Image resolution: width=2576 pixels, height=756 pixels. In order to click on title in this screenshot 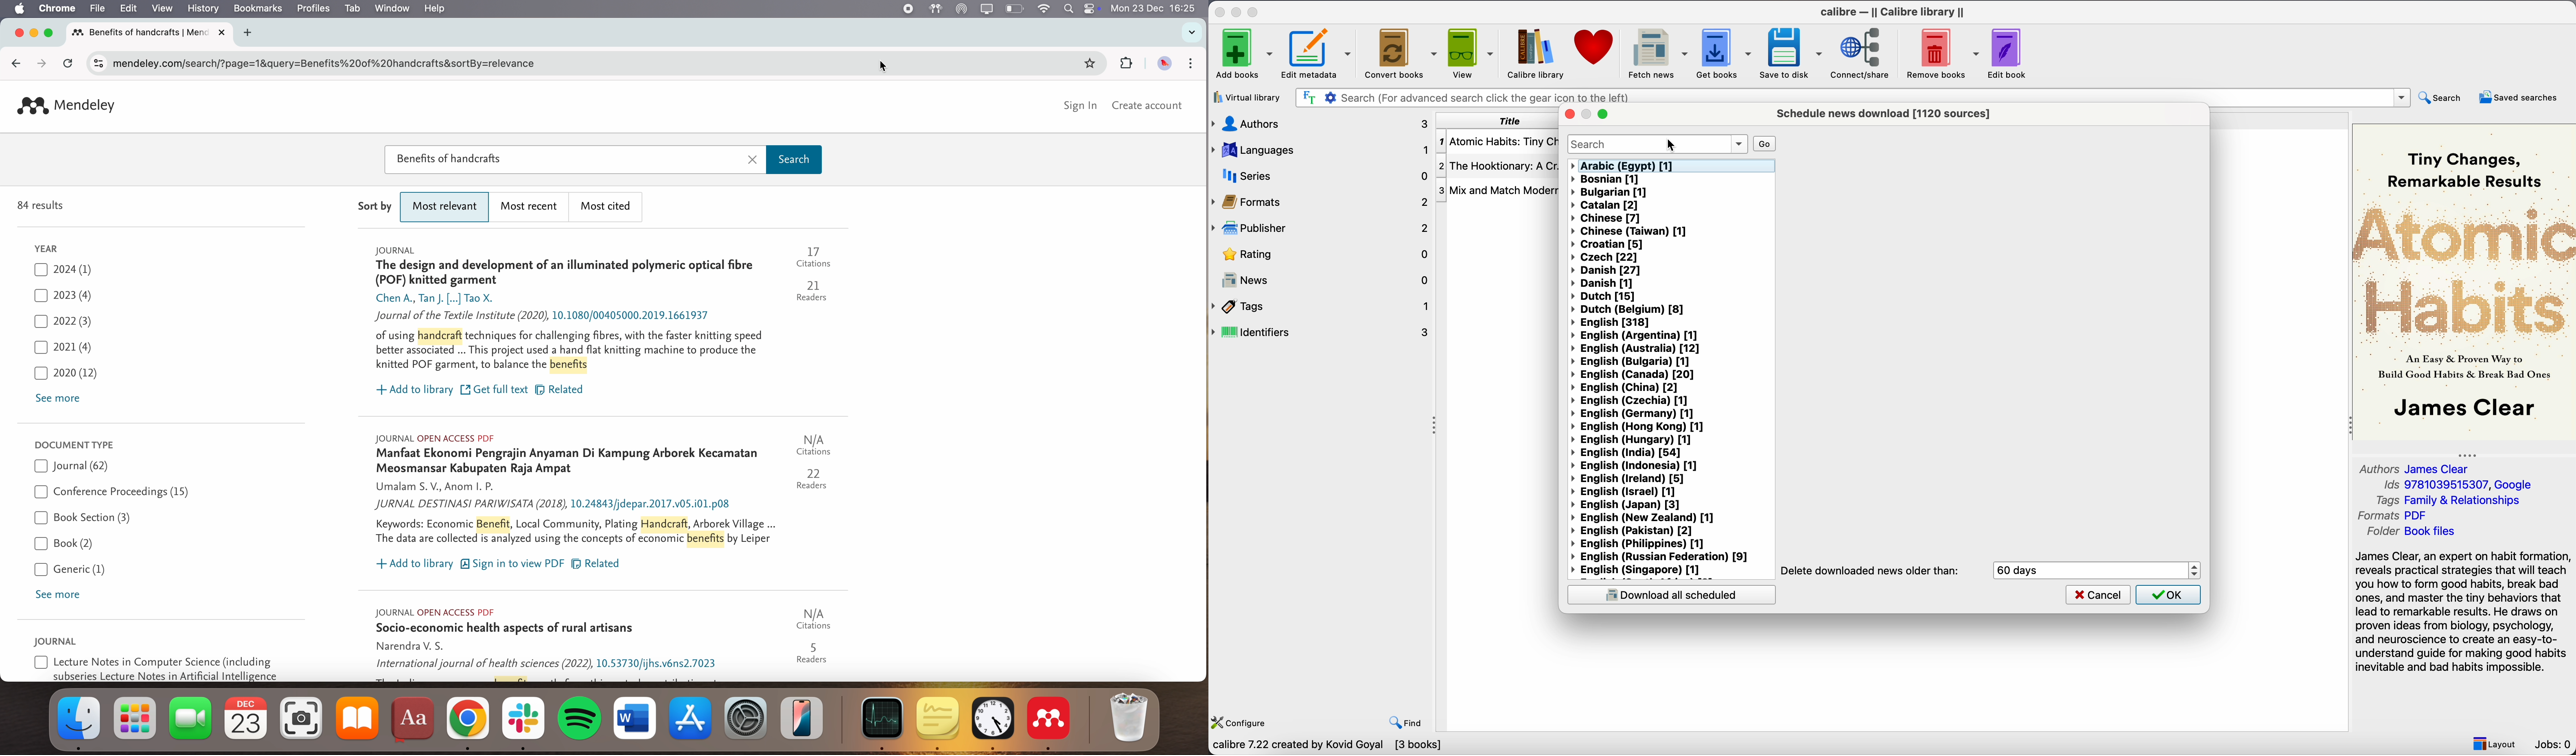, I will do `click(1495, 121)`.